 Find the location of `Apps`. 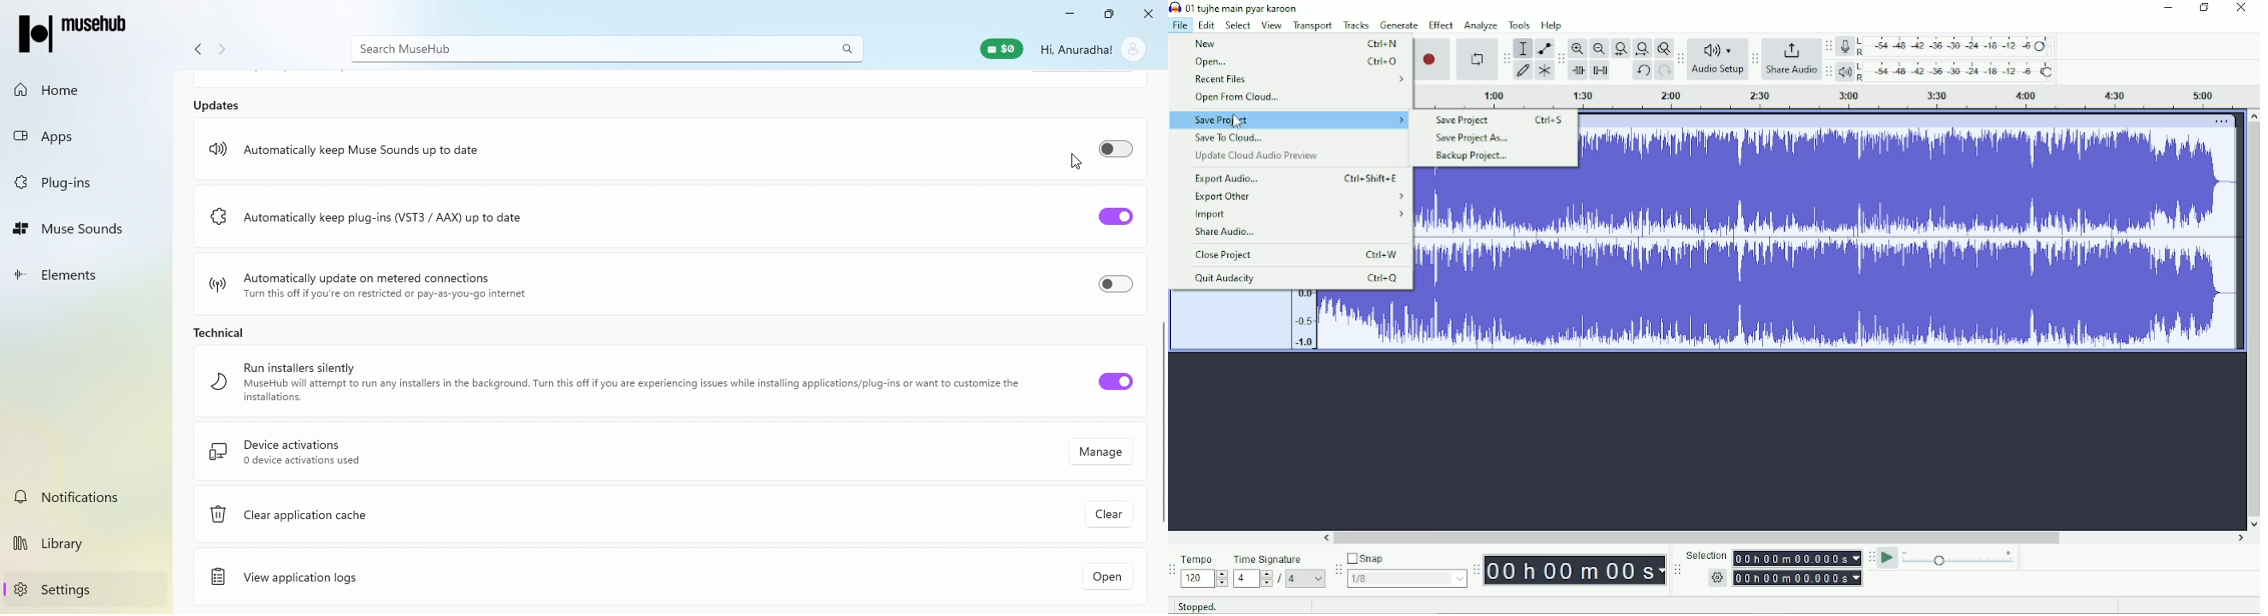

Apps is located at coordinates (73, 132).